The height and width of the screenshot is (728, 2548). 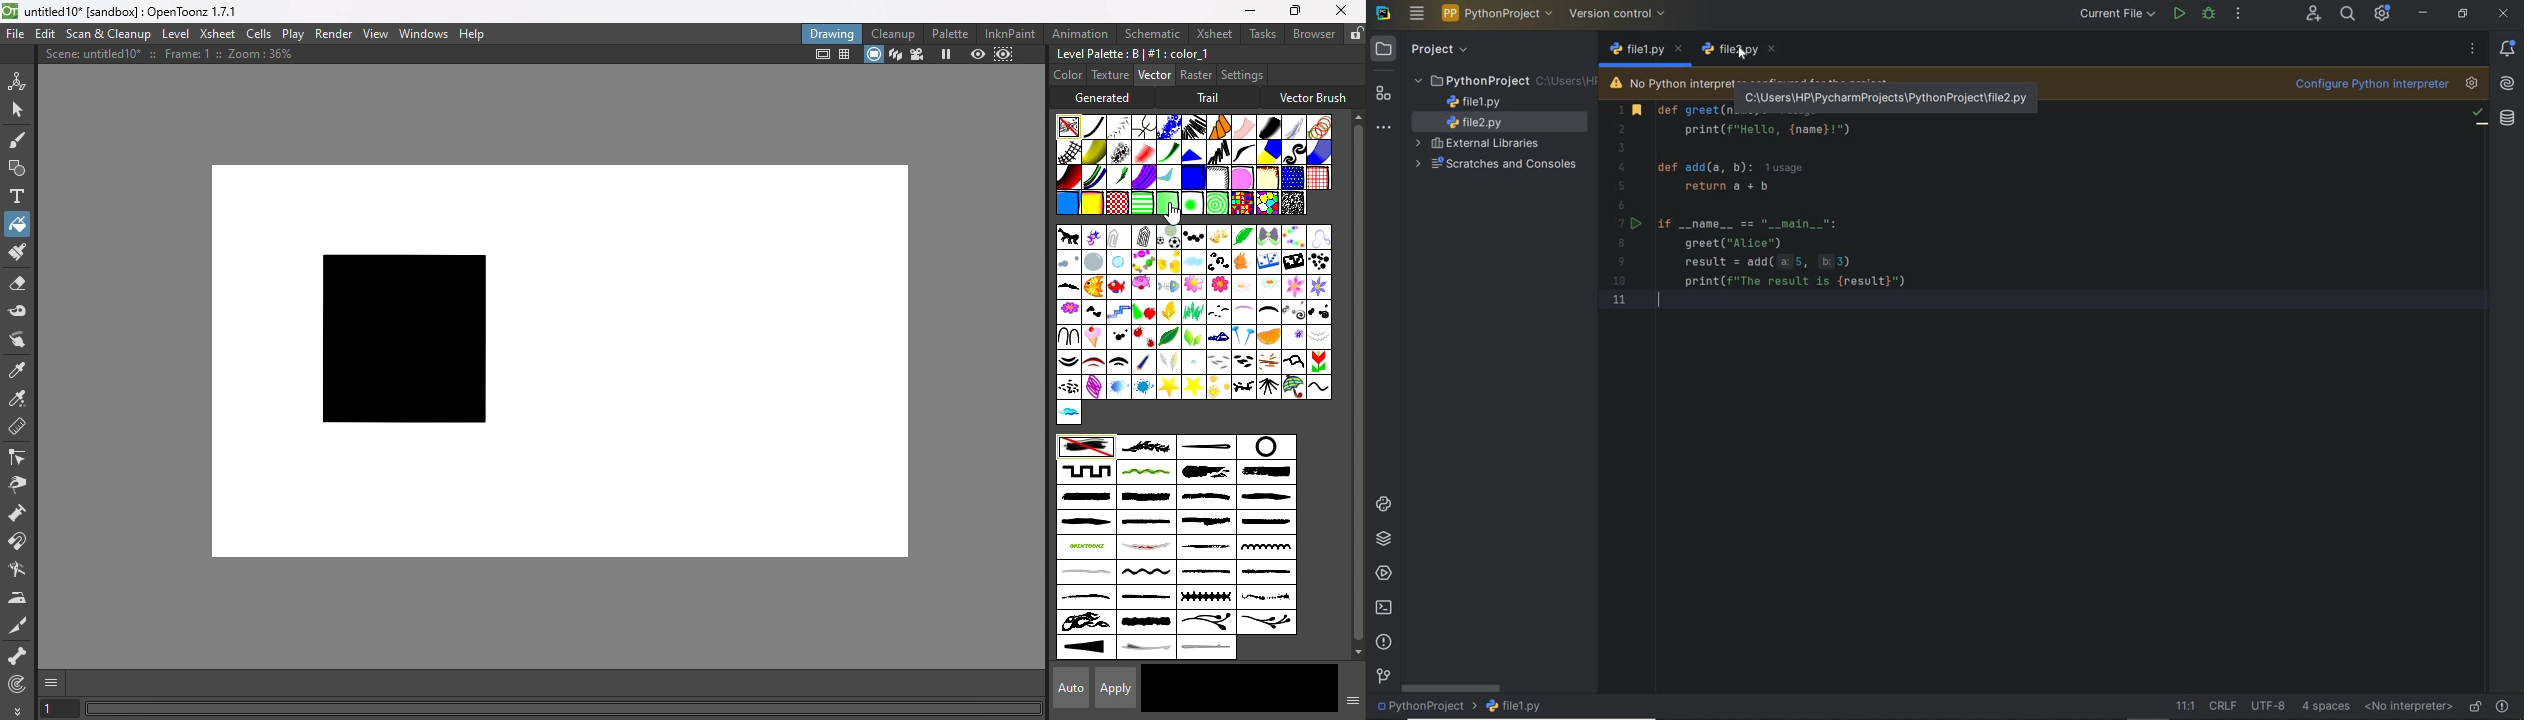 I want to click on Generated, so click(x=1107, y=97).